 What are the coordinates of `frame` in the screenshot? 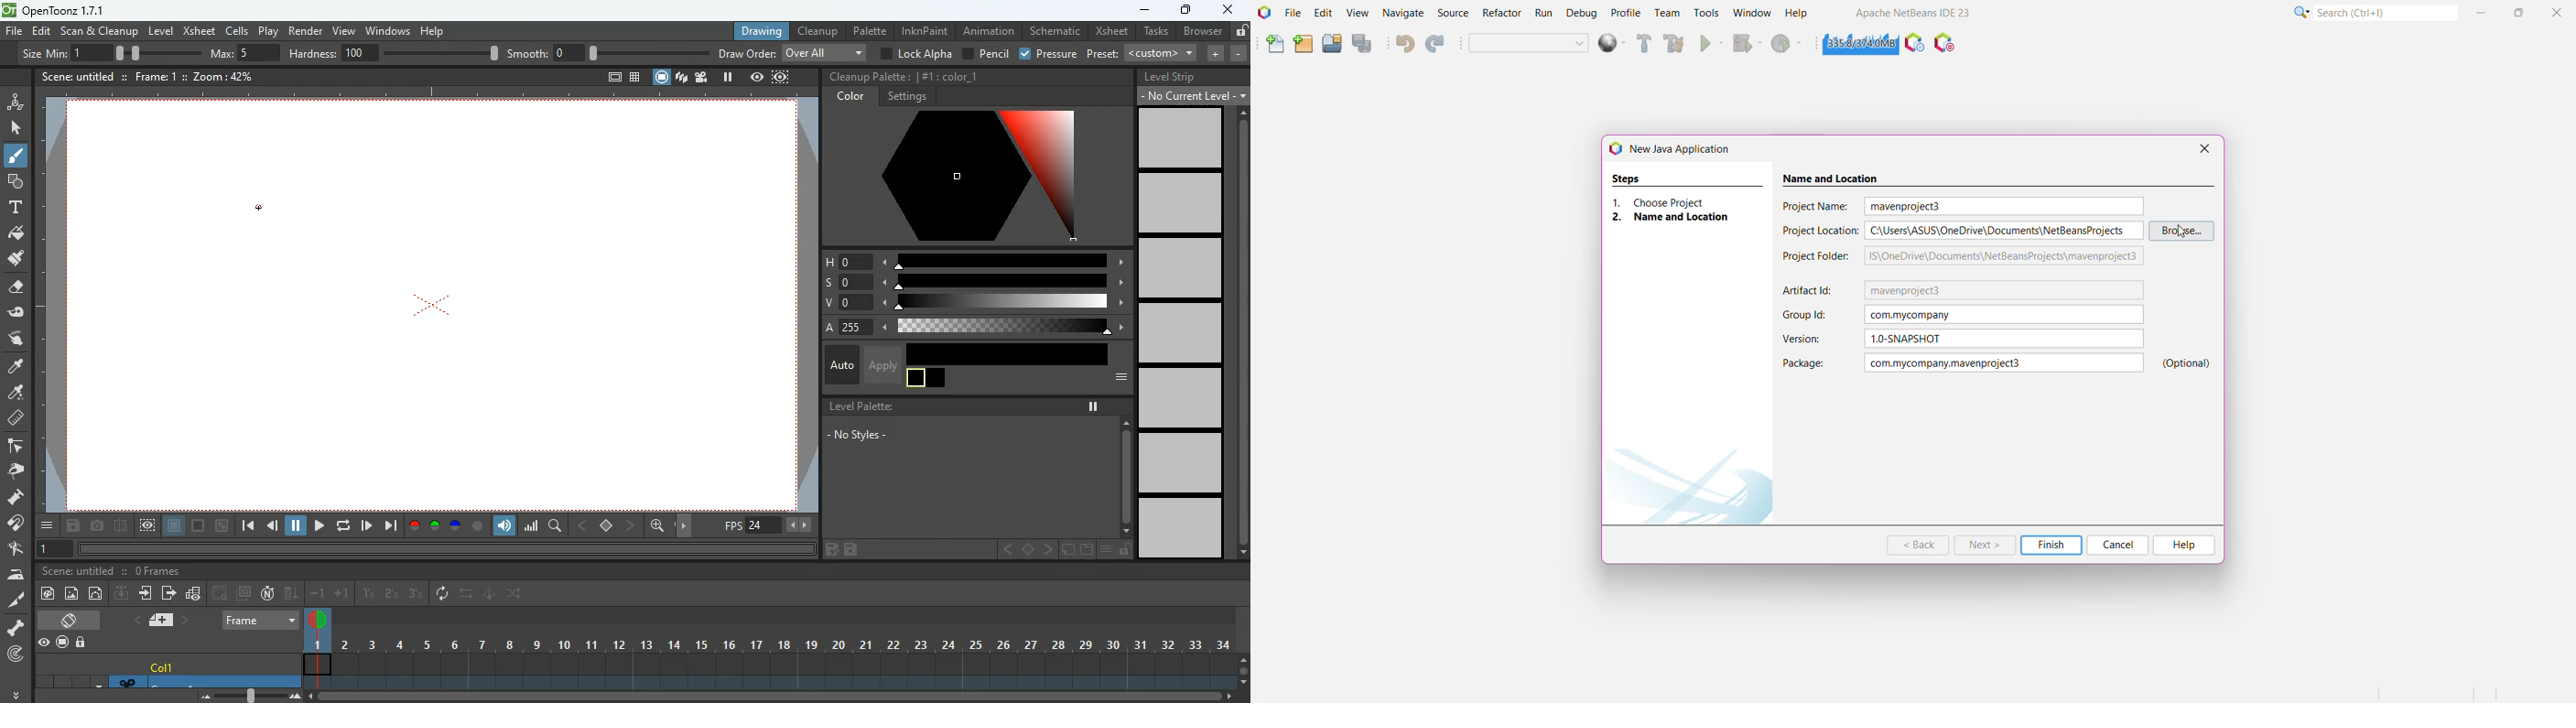 It's located at (51, 550).